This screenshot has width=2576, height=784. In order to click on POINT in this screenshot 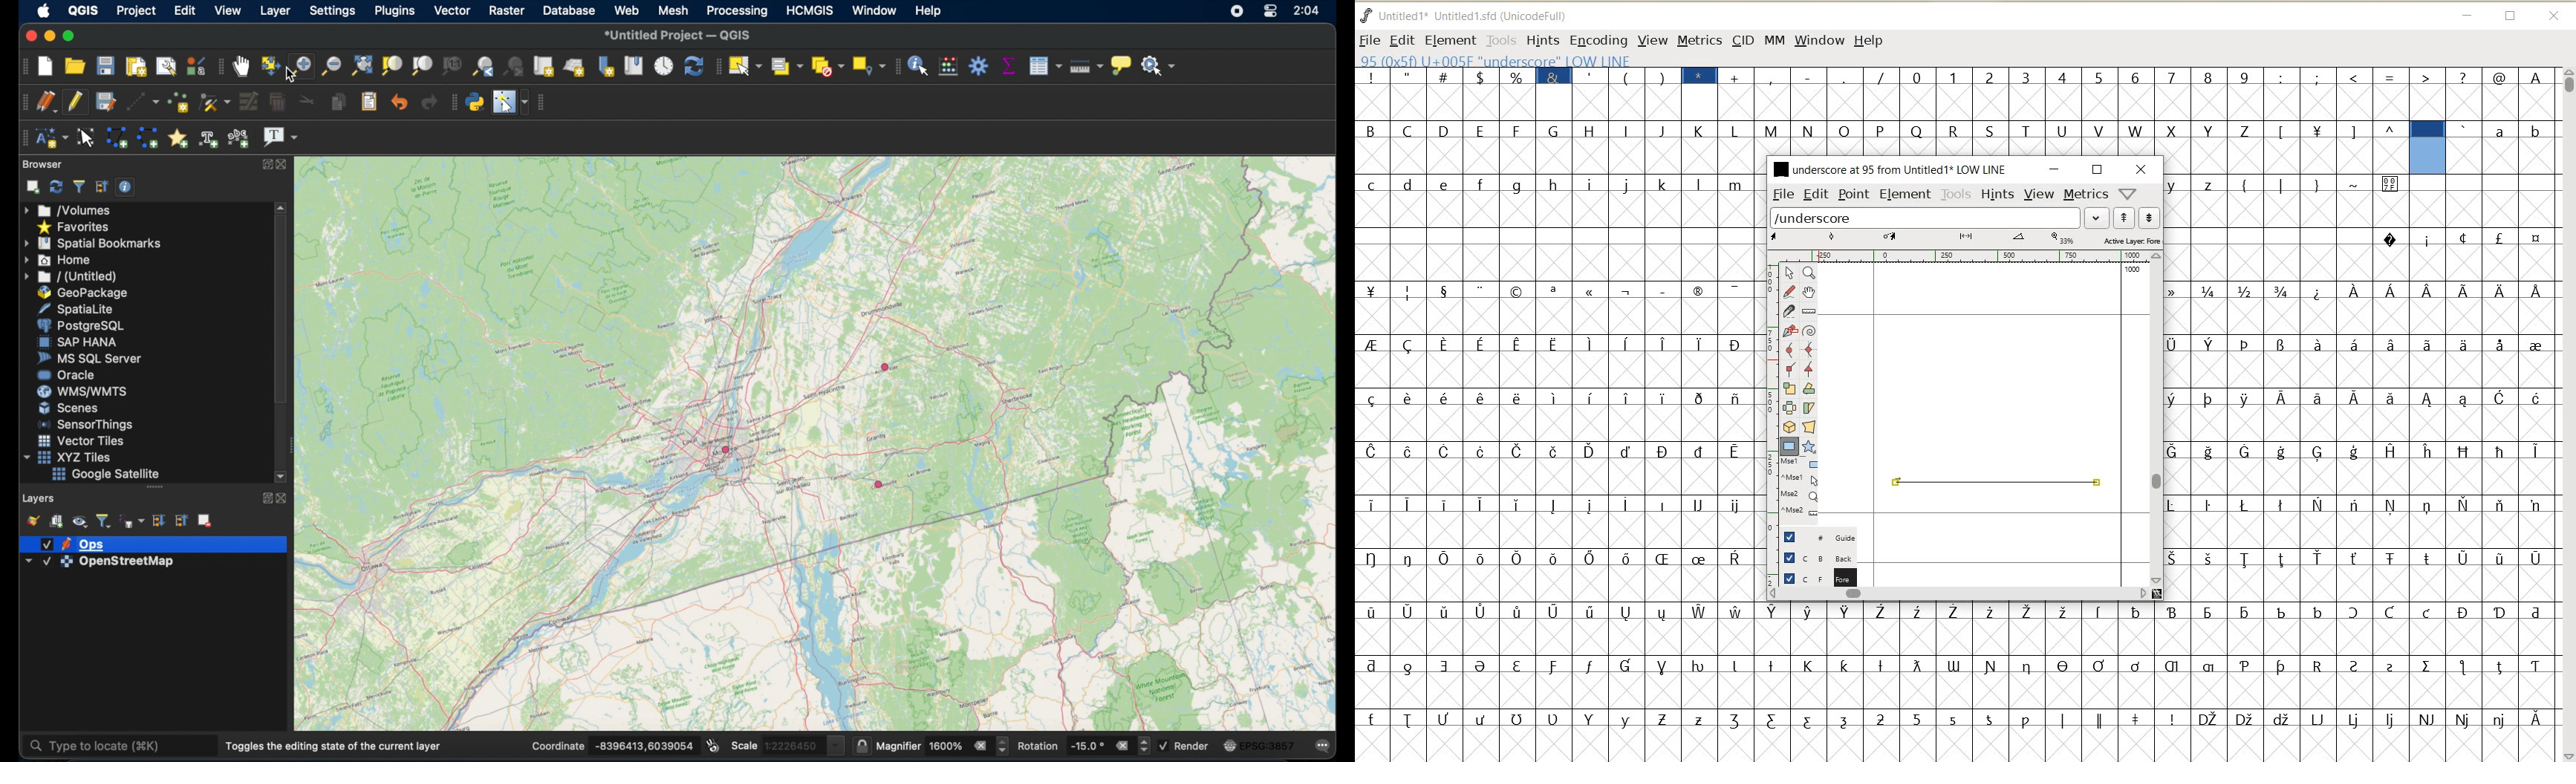, I will do `click(1854, 196)`.